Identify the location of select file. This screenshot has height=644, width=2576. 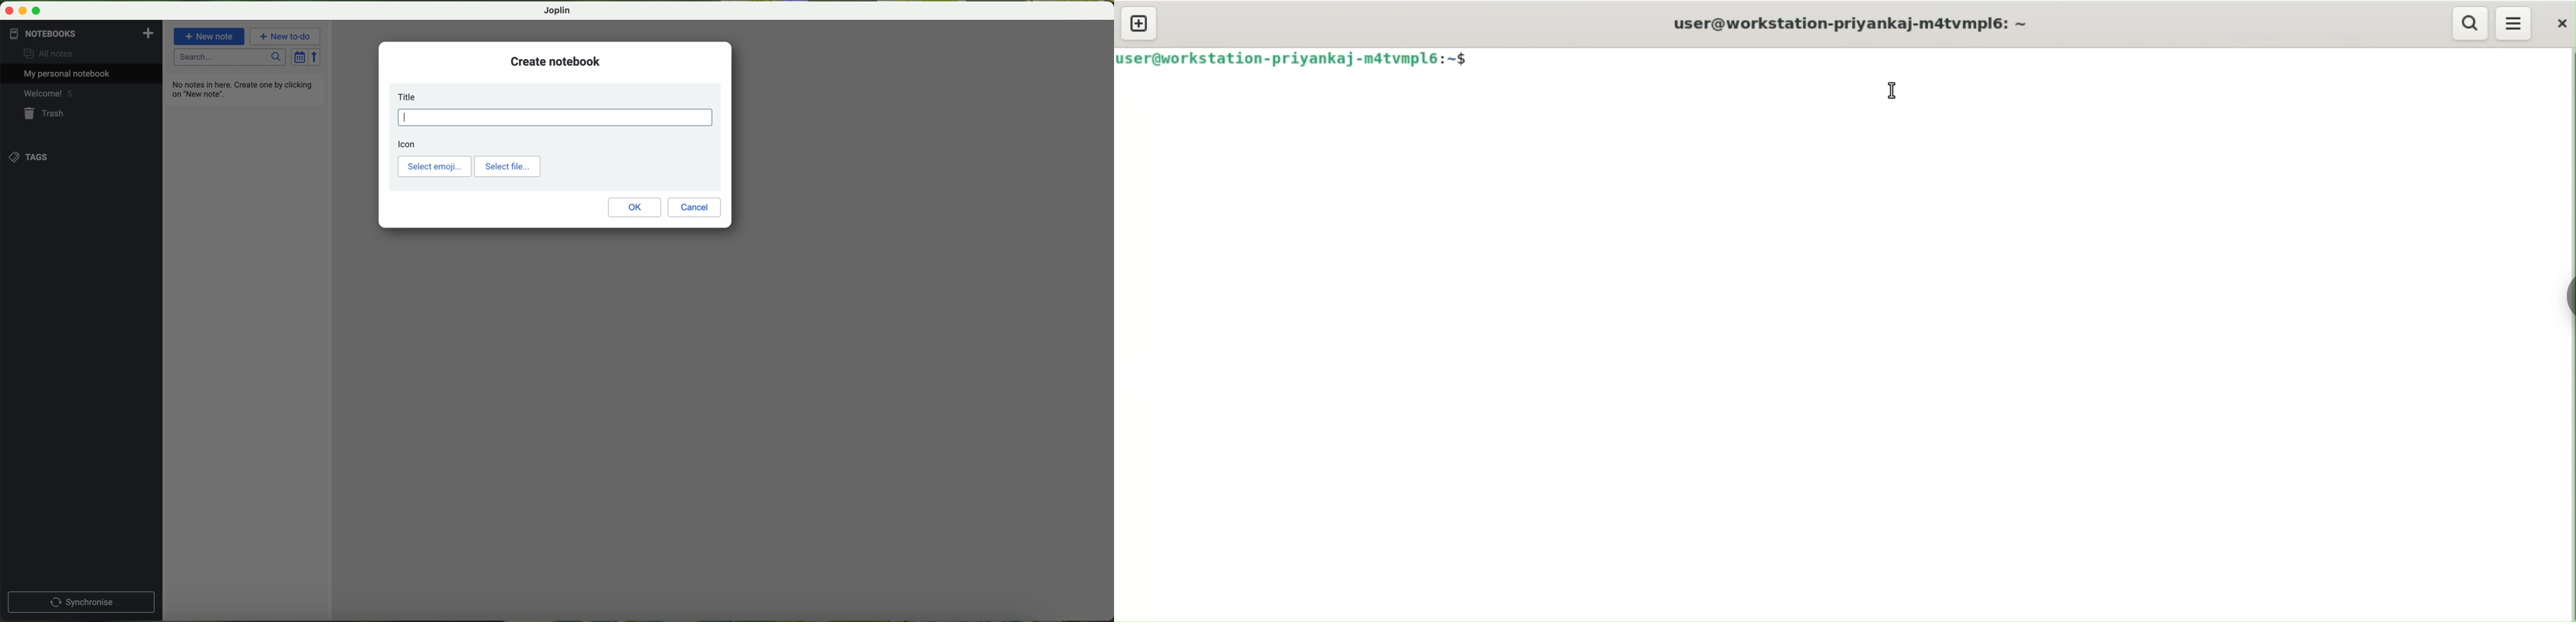
(507, 166).